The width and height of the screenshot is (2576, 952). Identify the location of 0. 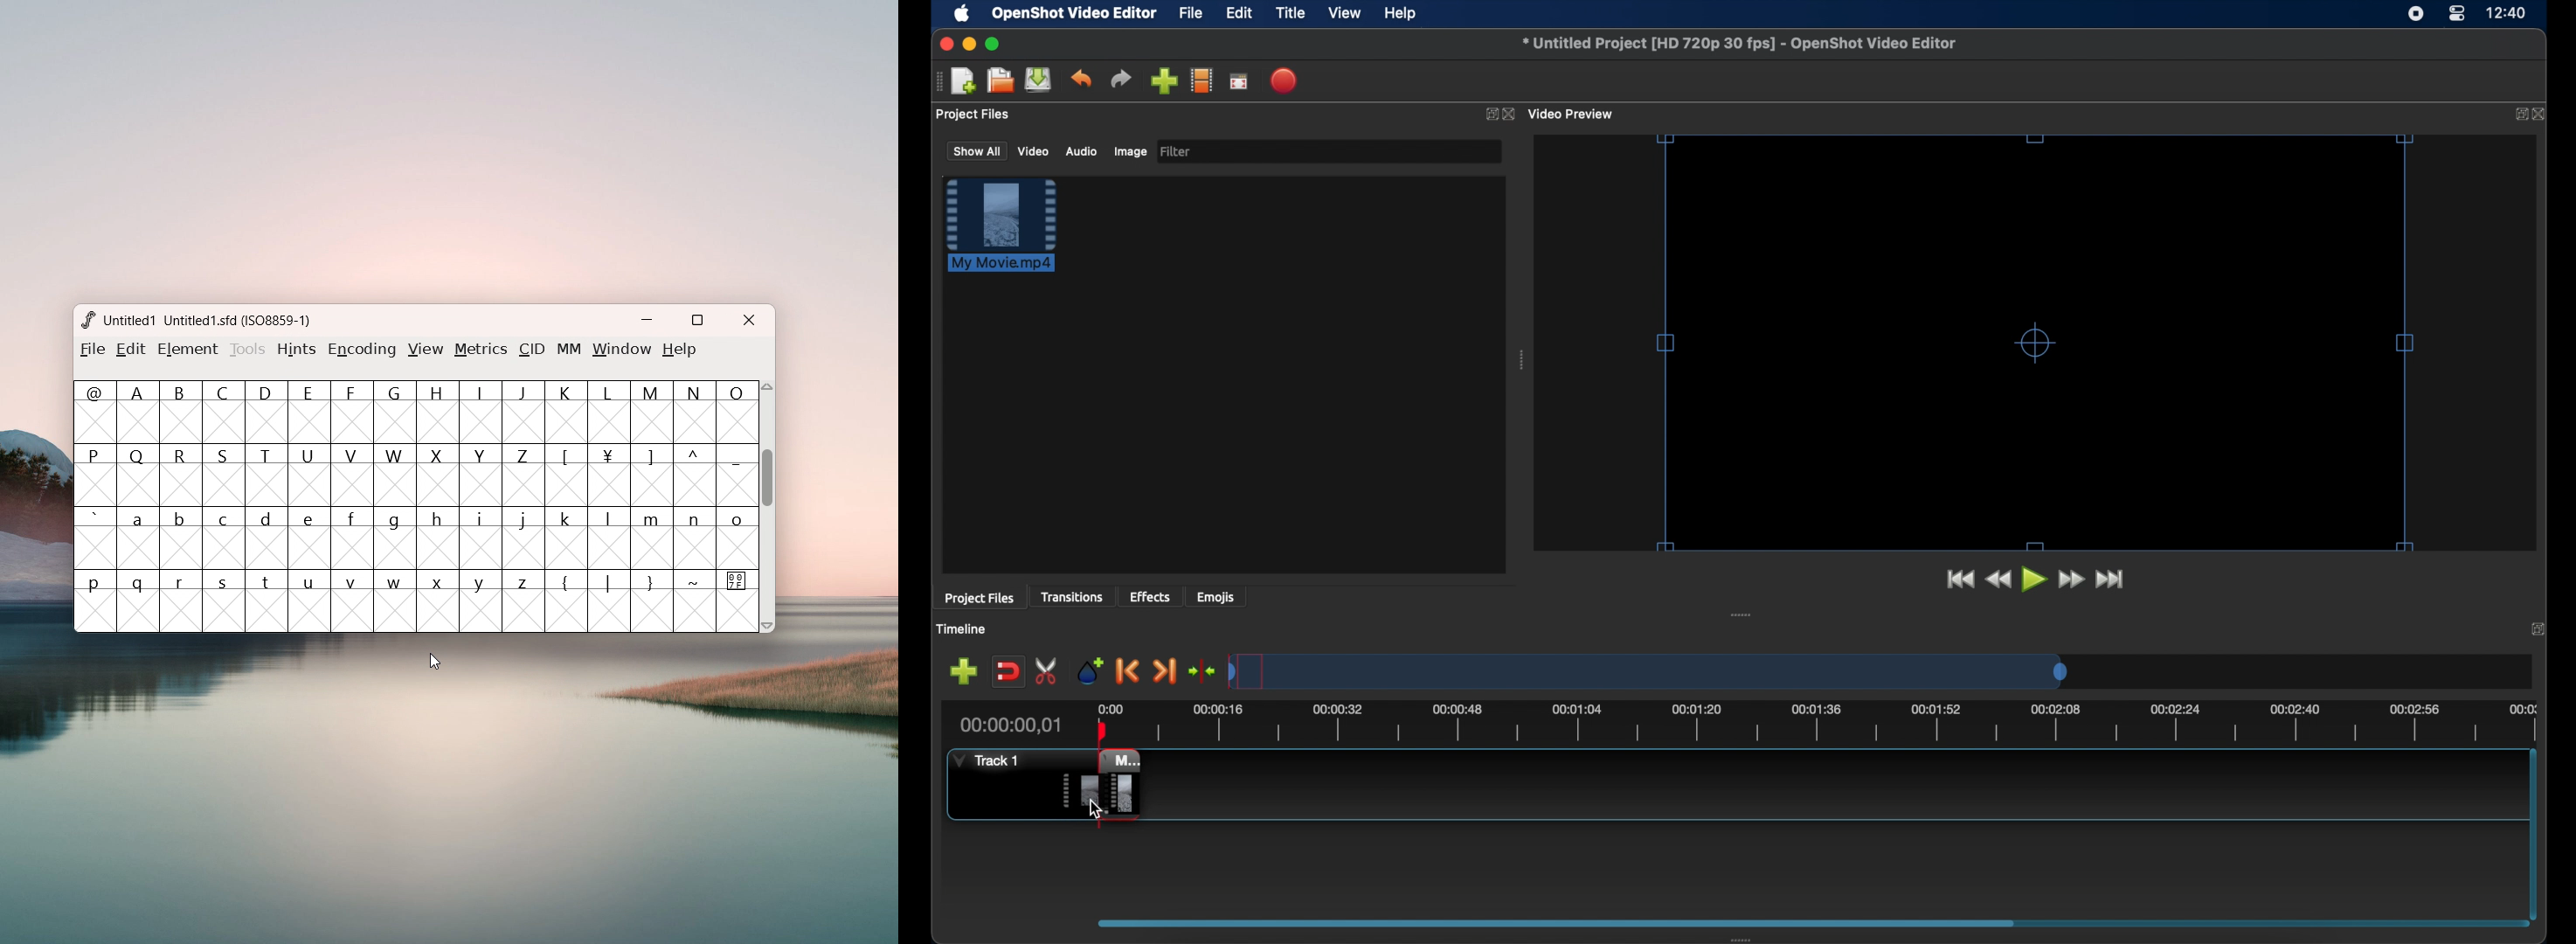
(738, 538).